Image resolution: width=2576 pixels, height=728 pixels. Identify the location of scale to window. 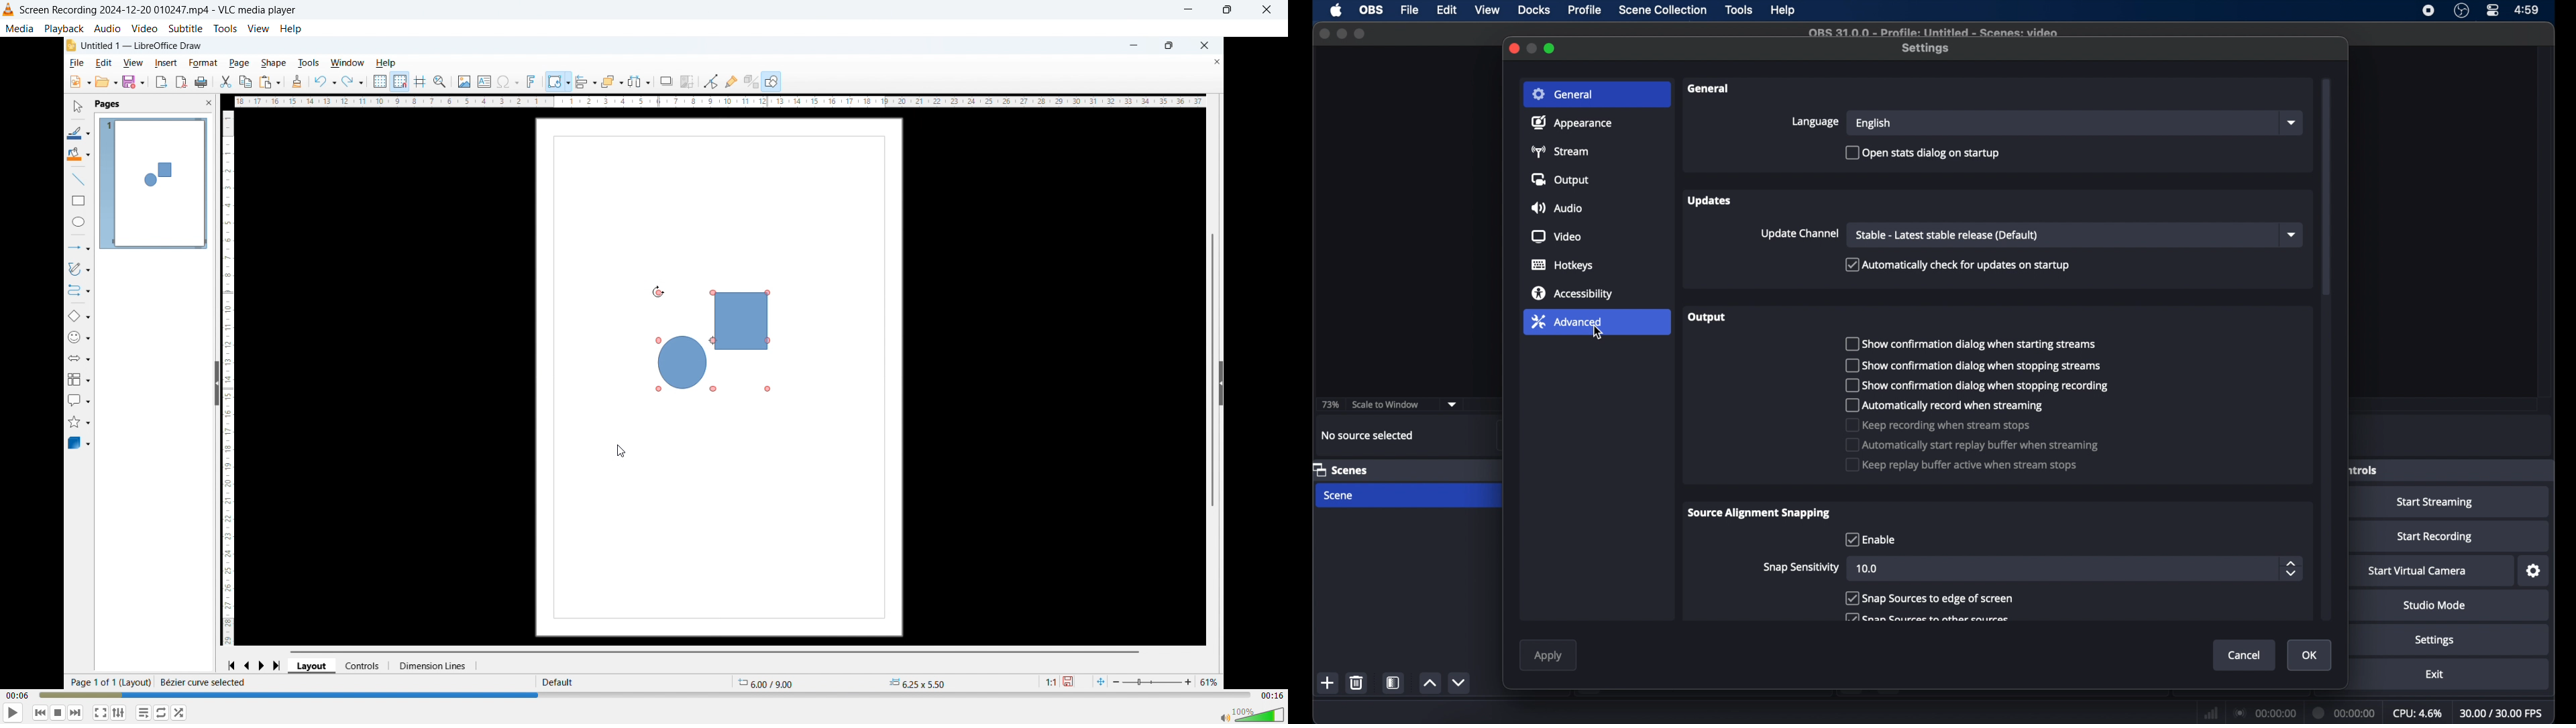
(1386, 404).